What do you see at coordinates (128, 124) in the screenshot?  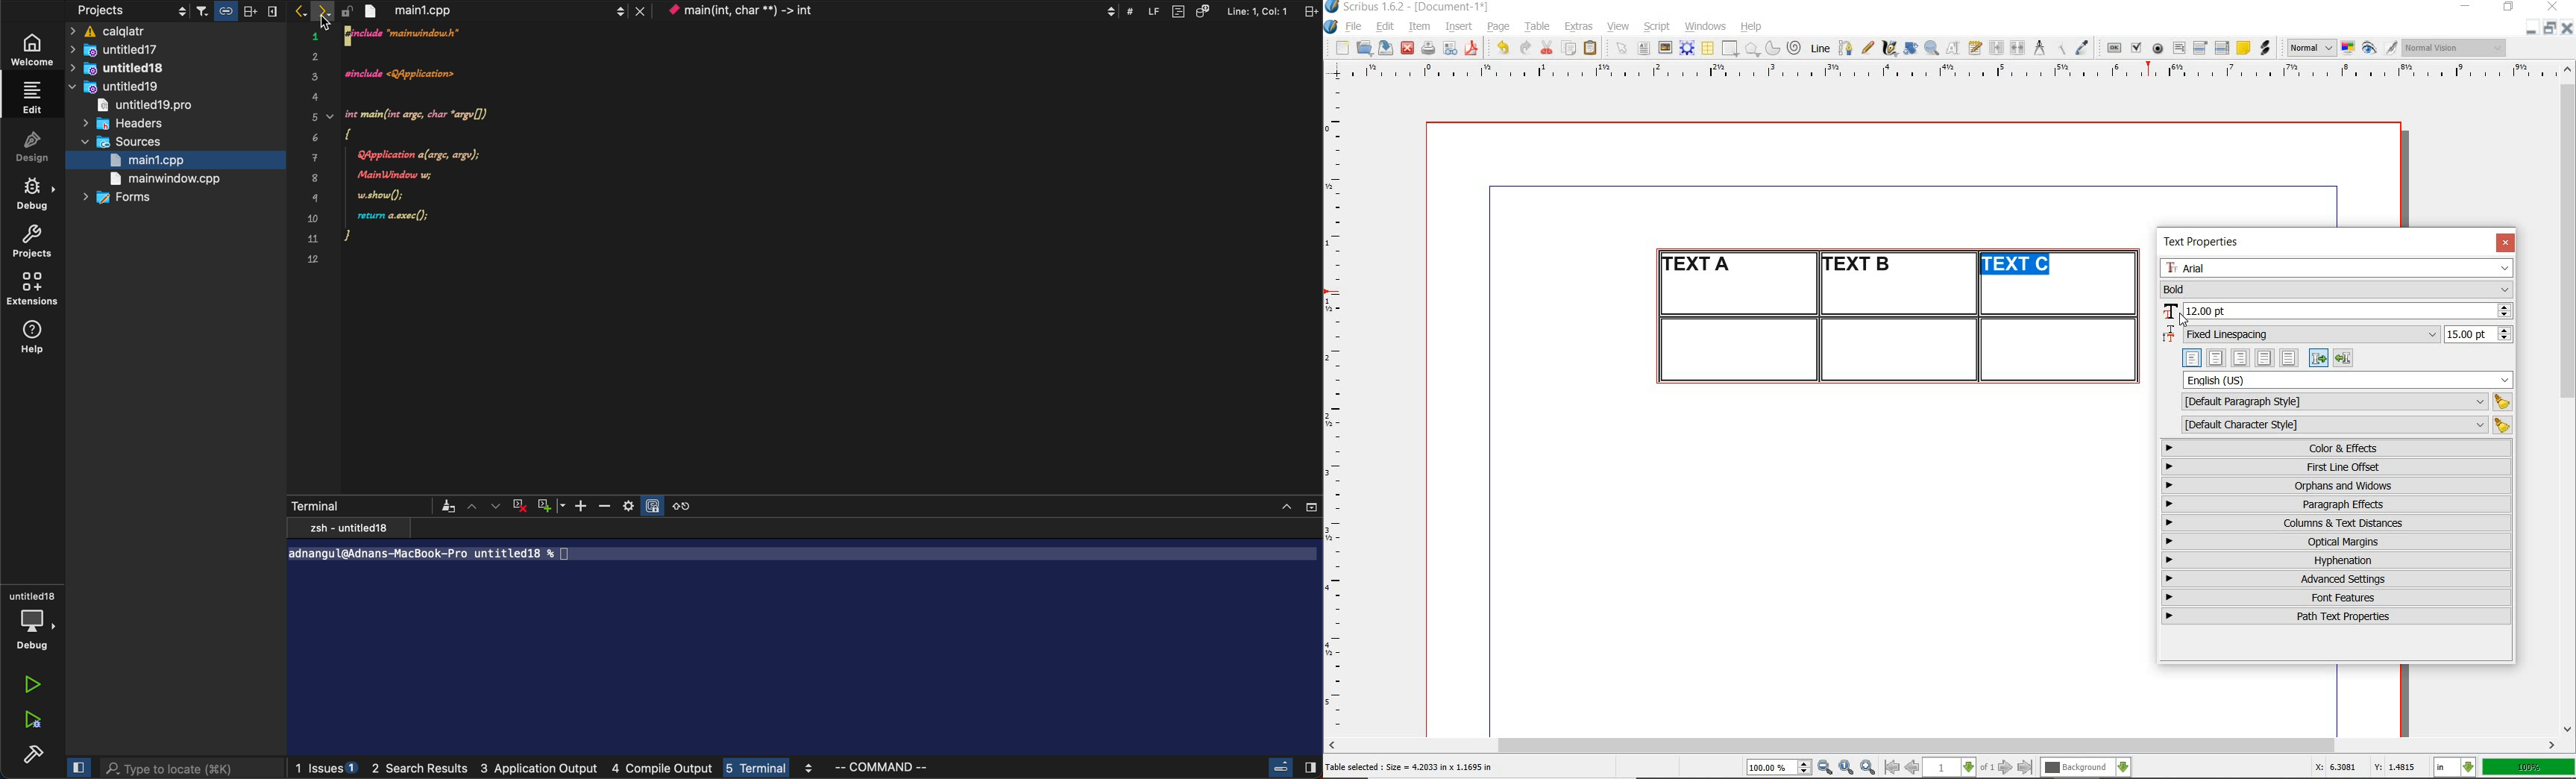 I see `headers` at bounding box center [128, 124].